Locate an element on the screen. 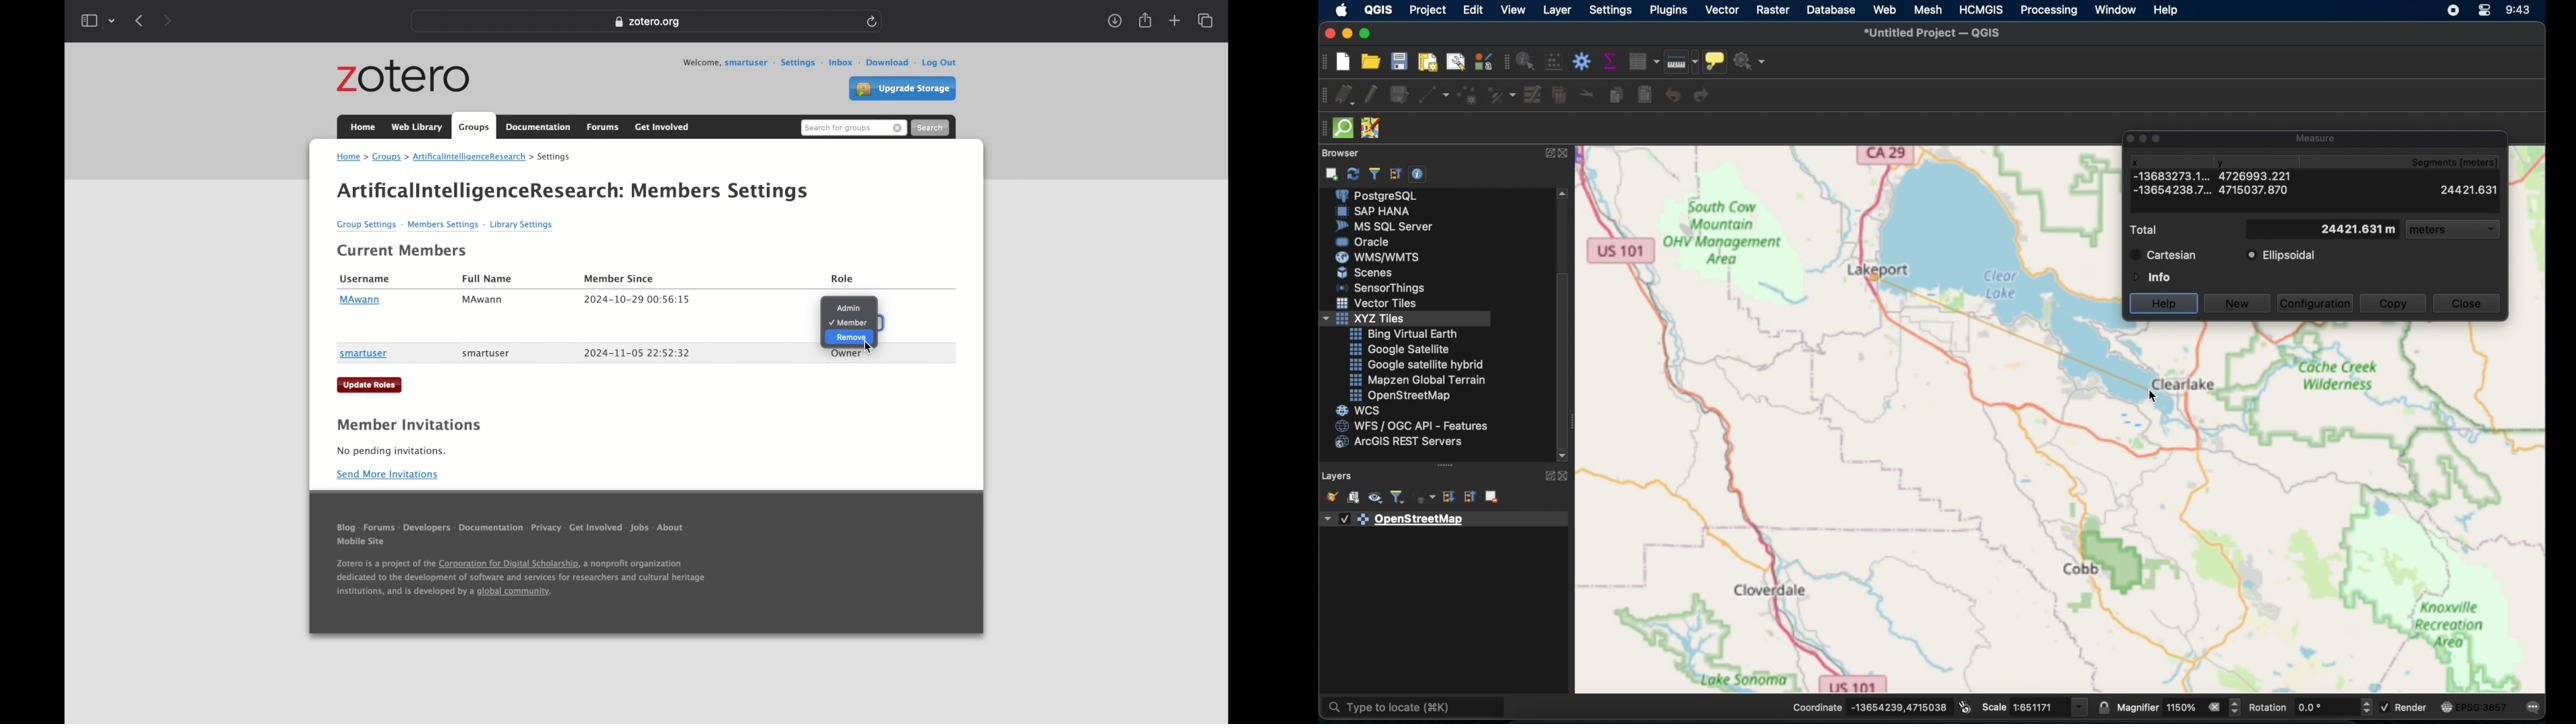 The height and width of the screenshot is (728, 2576). view is located at coordinates (1512, 9).